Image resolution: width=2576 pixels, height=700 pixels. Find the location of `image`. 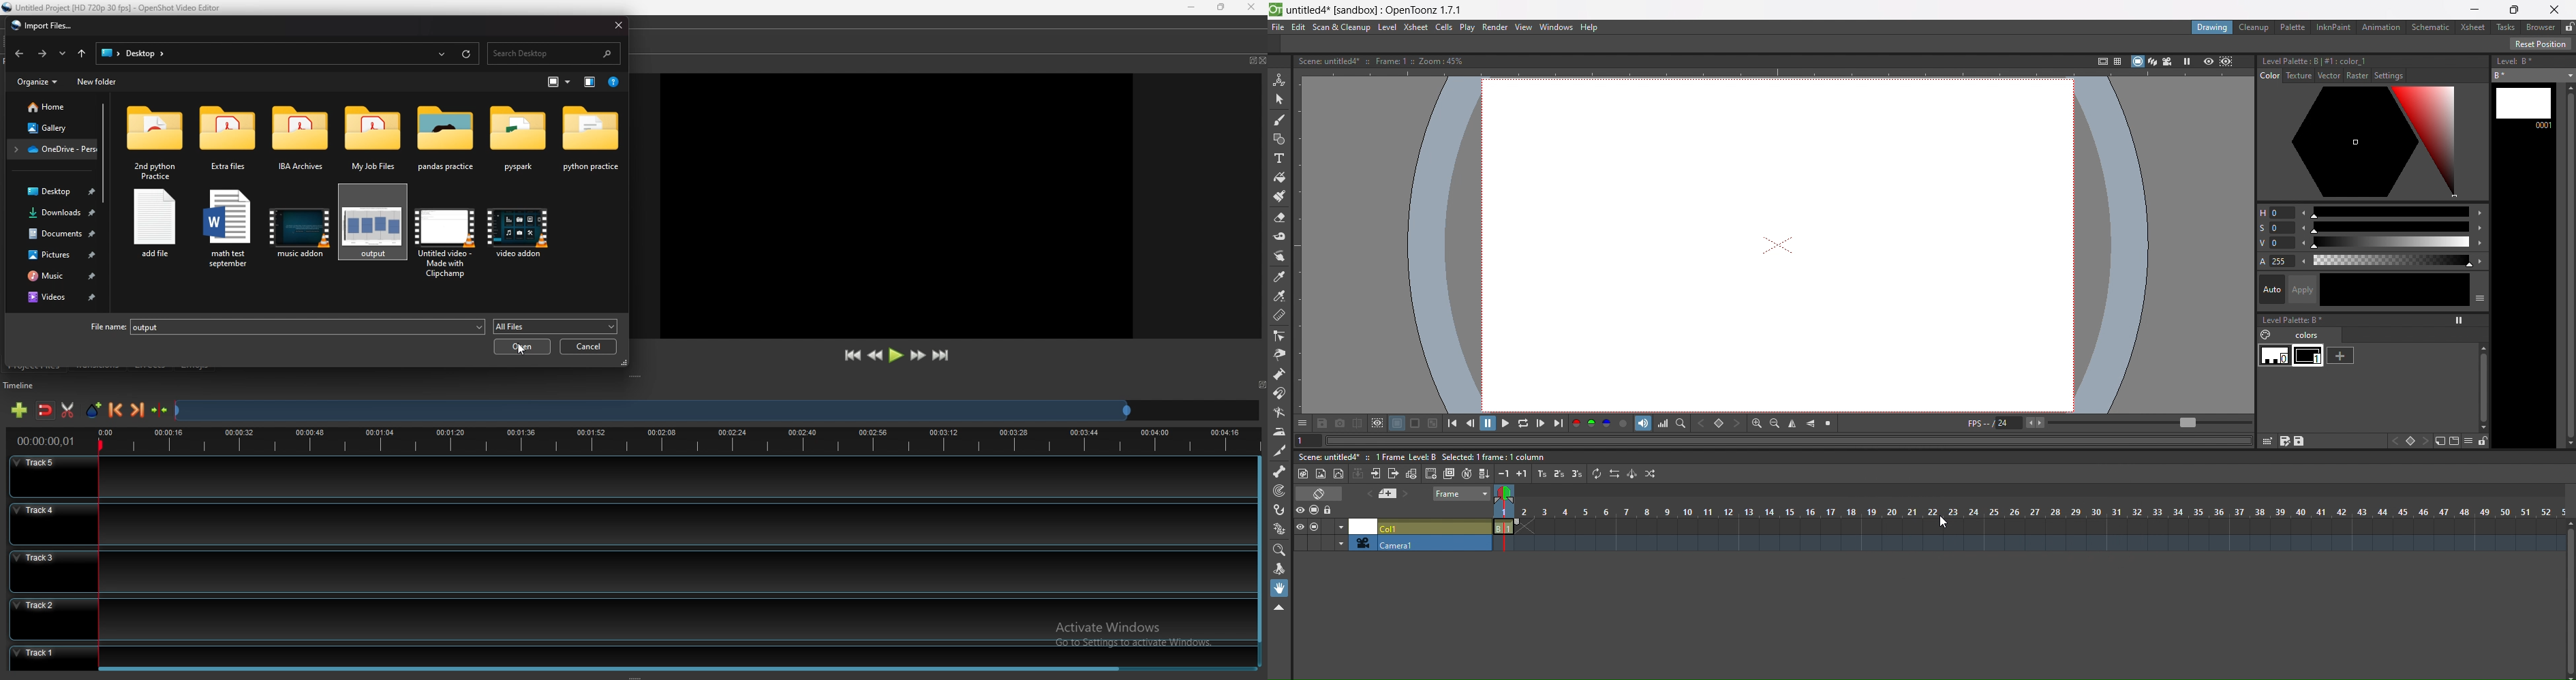

image is located at coordinates (2374, 143).